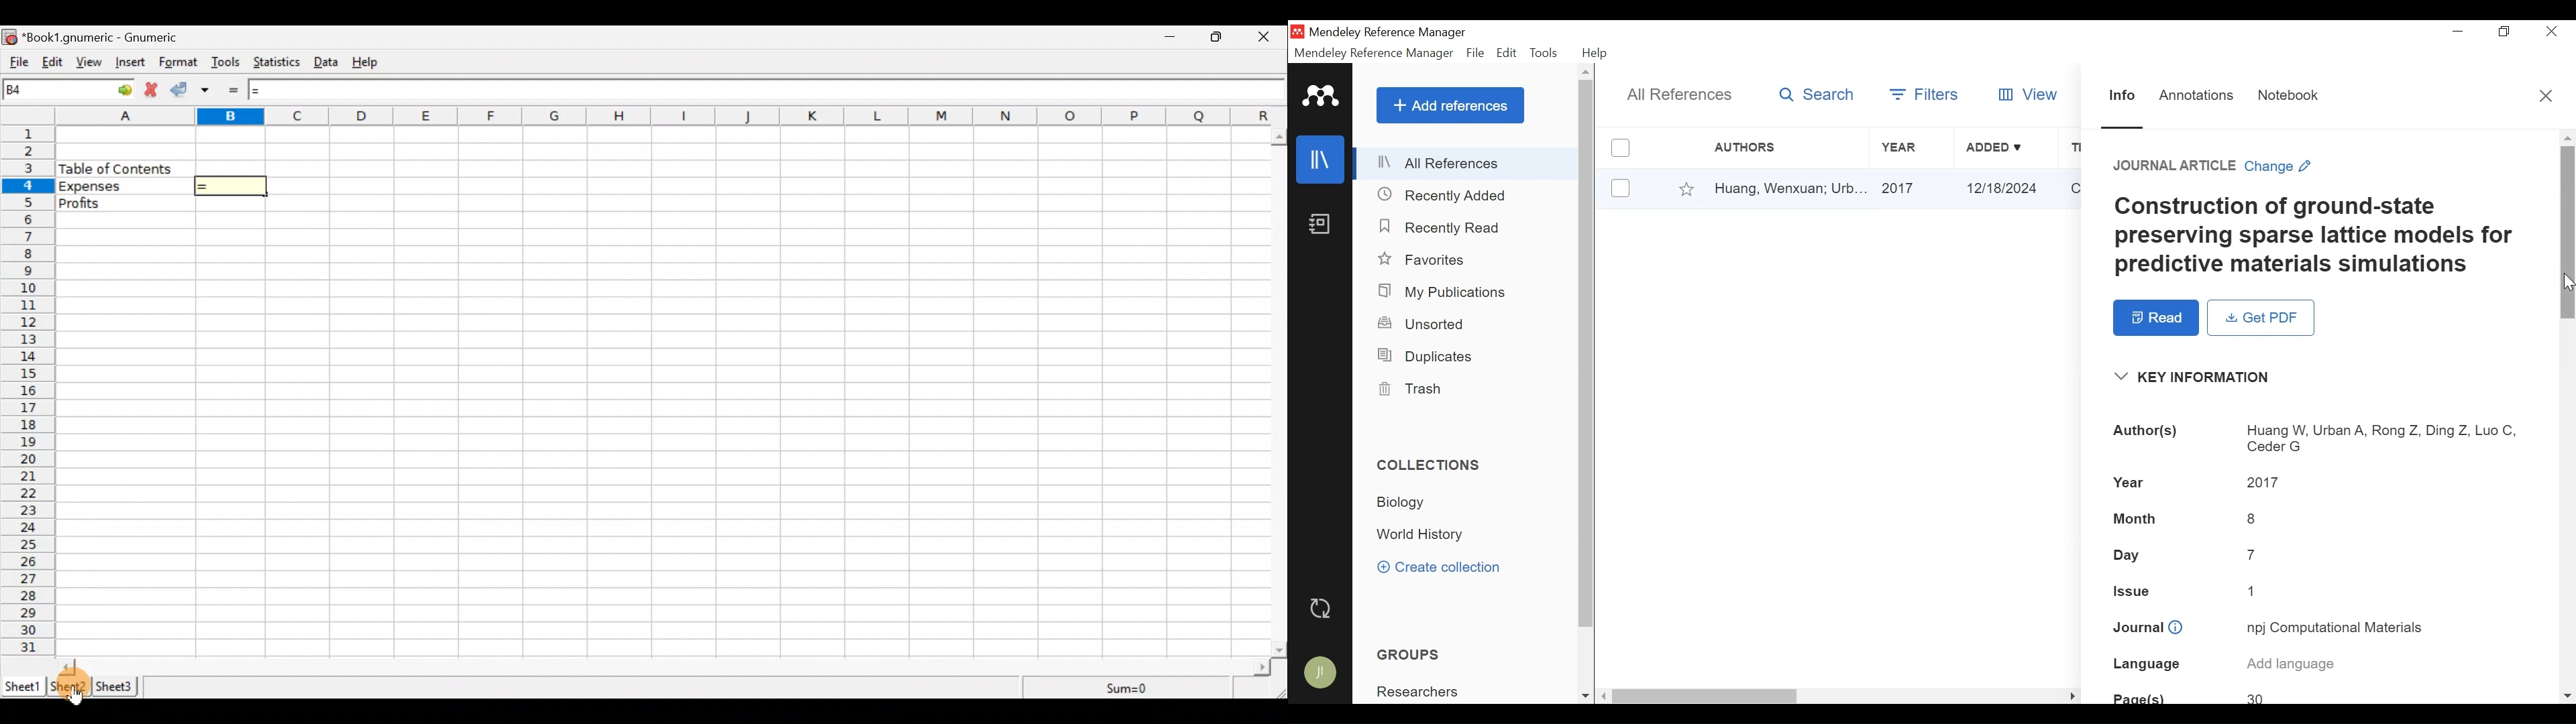  What do you see at coordinates (2457, 31) in the screenshot?
I see `minimize` at bounding box center [2457, 31].